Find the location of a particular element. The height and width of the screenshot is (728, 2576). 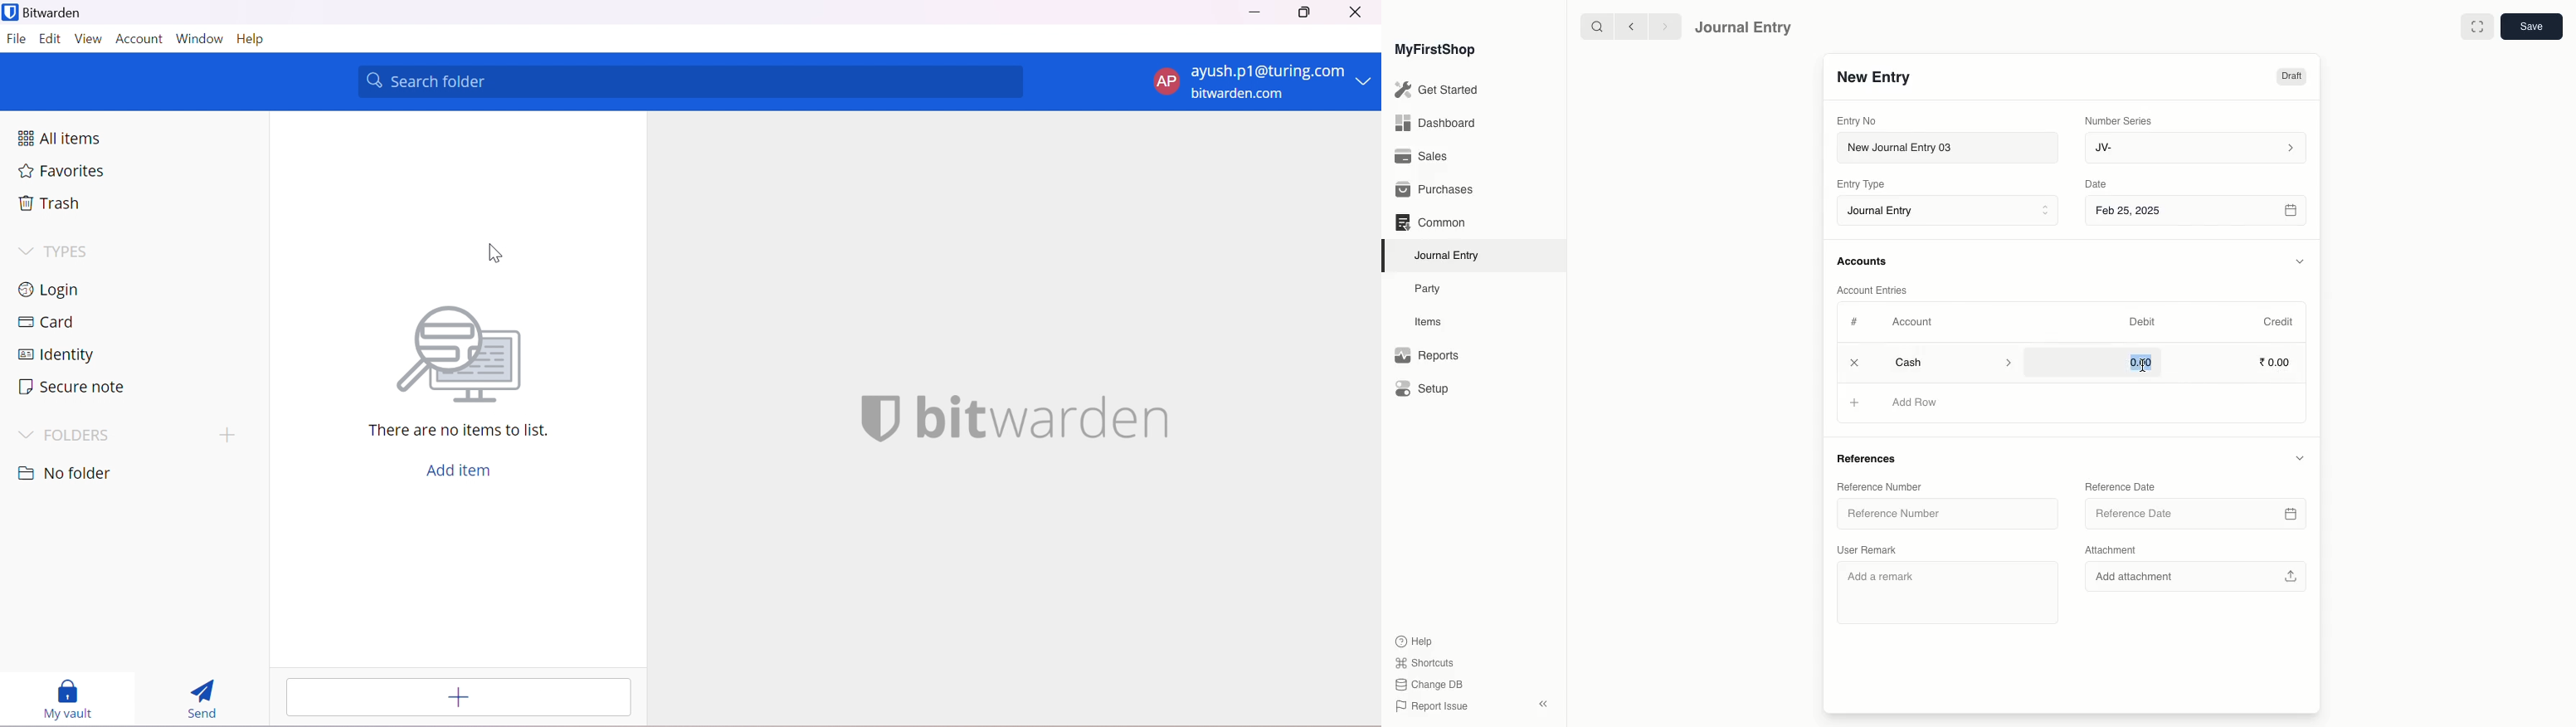

bitwarden is located at coordinates (1043, 417).